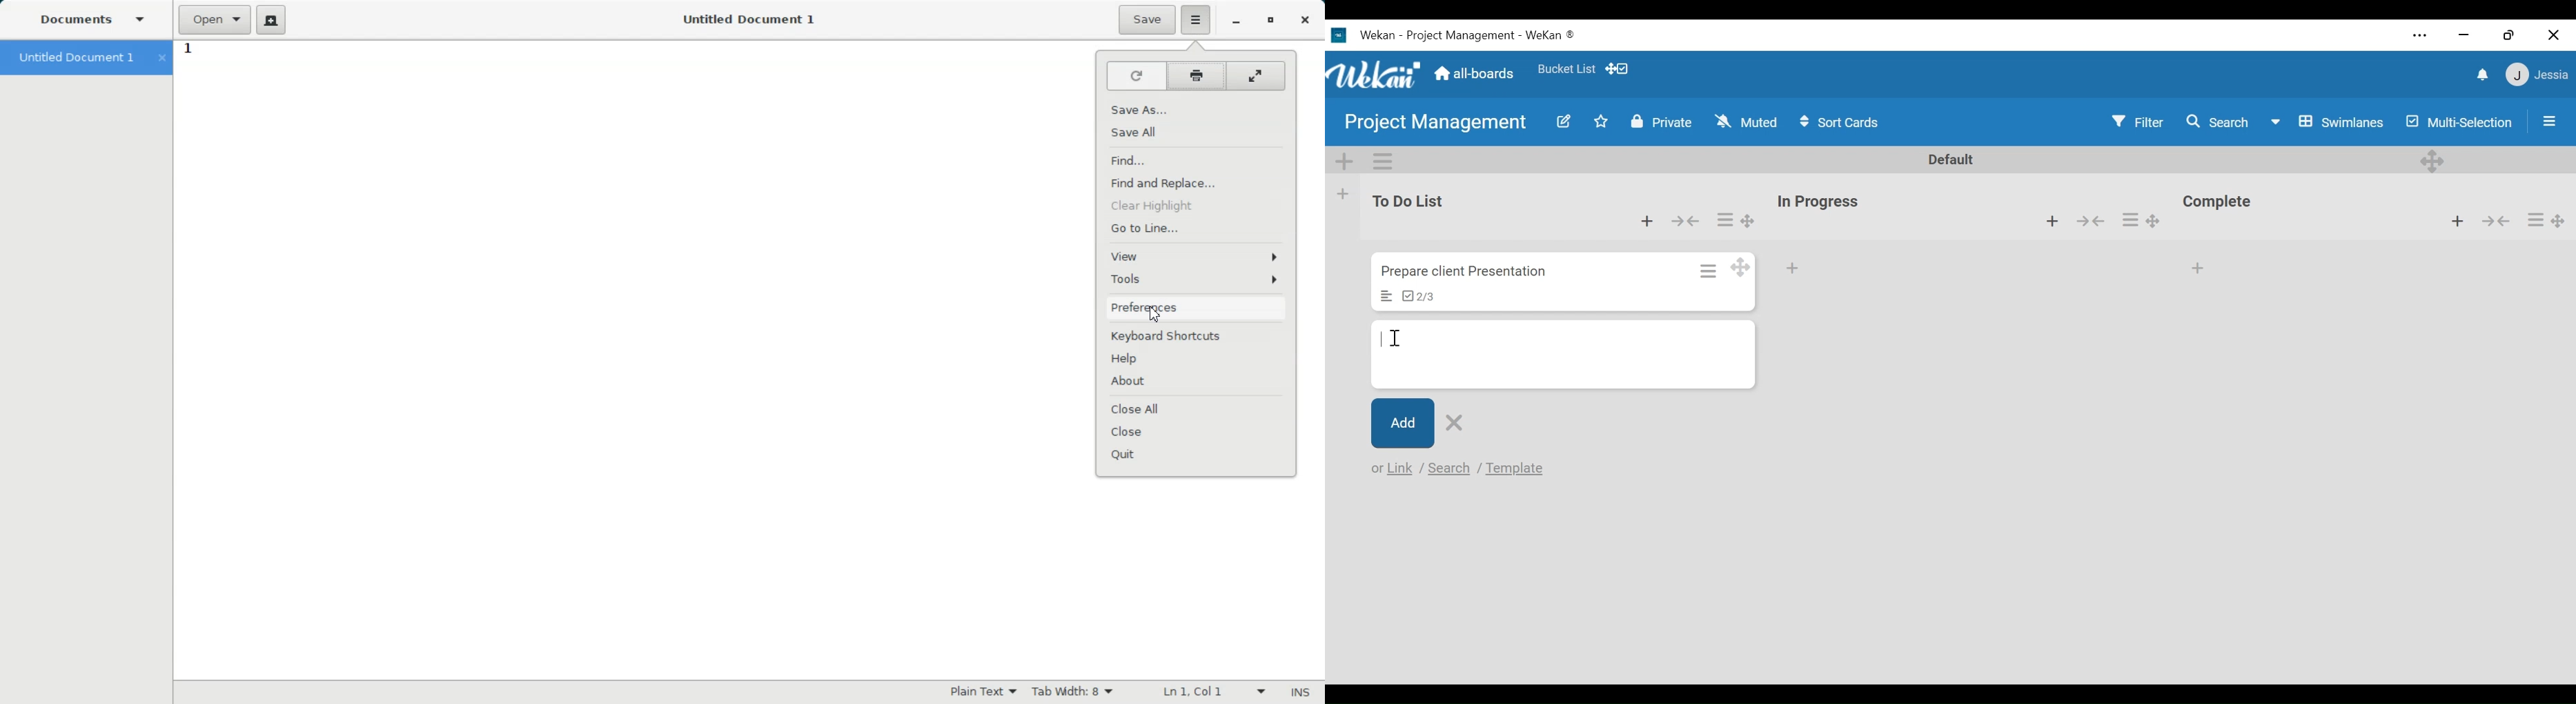 The height and width of the screenshot is (728, 2576). I want to click on In progress, so click(1822, 201).